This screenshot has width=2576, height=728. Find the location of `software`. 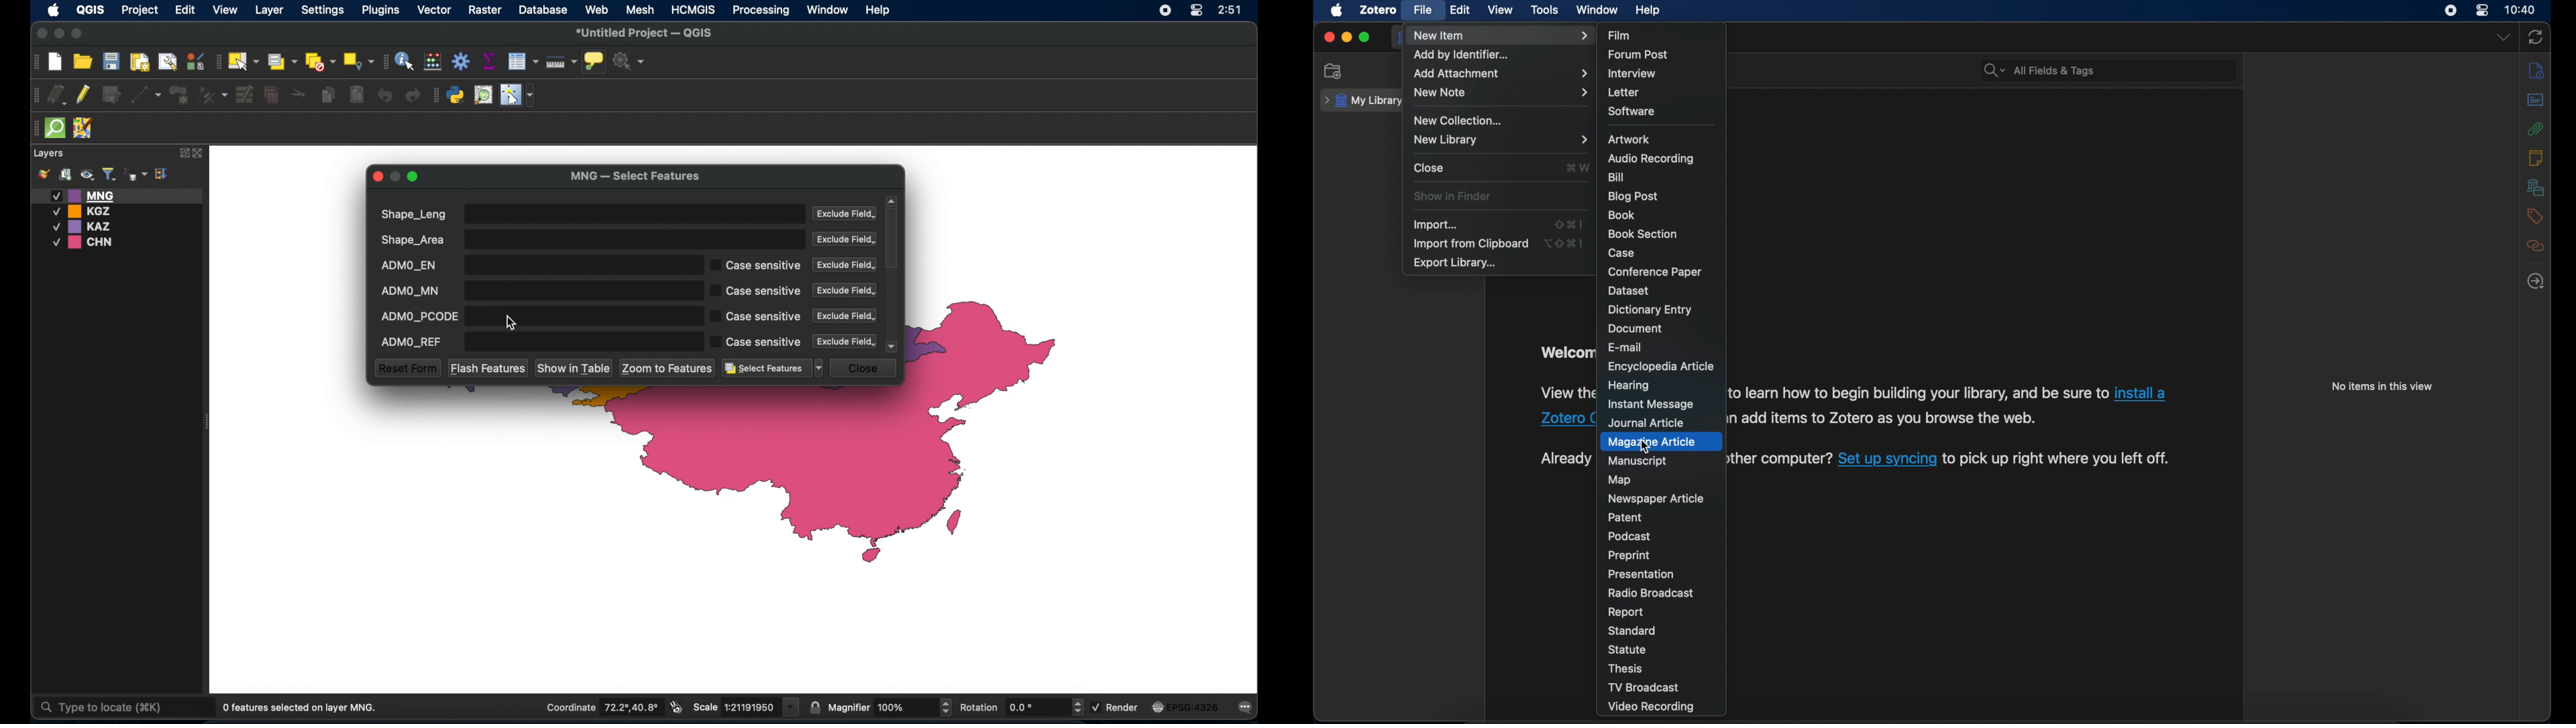

software is located at coordinates (1633, 111).